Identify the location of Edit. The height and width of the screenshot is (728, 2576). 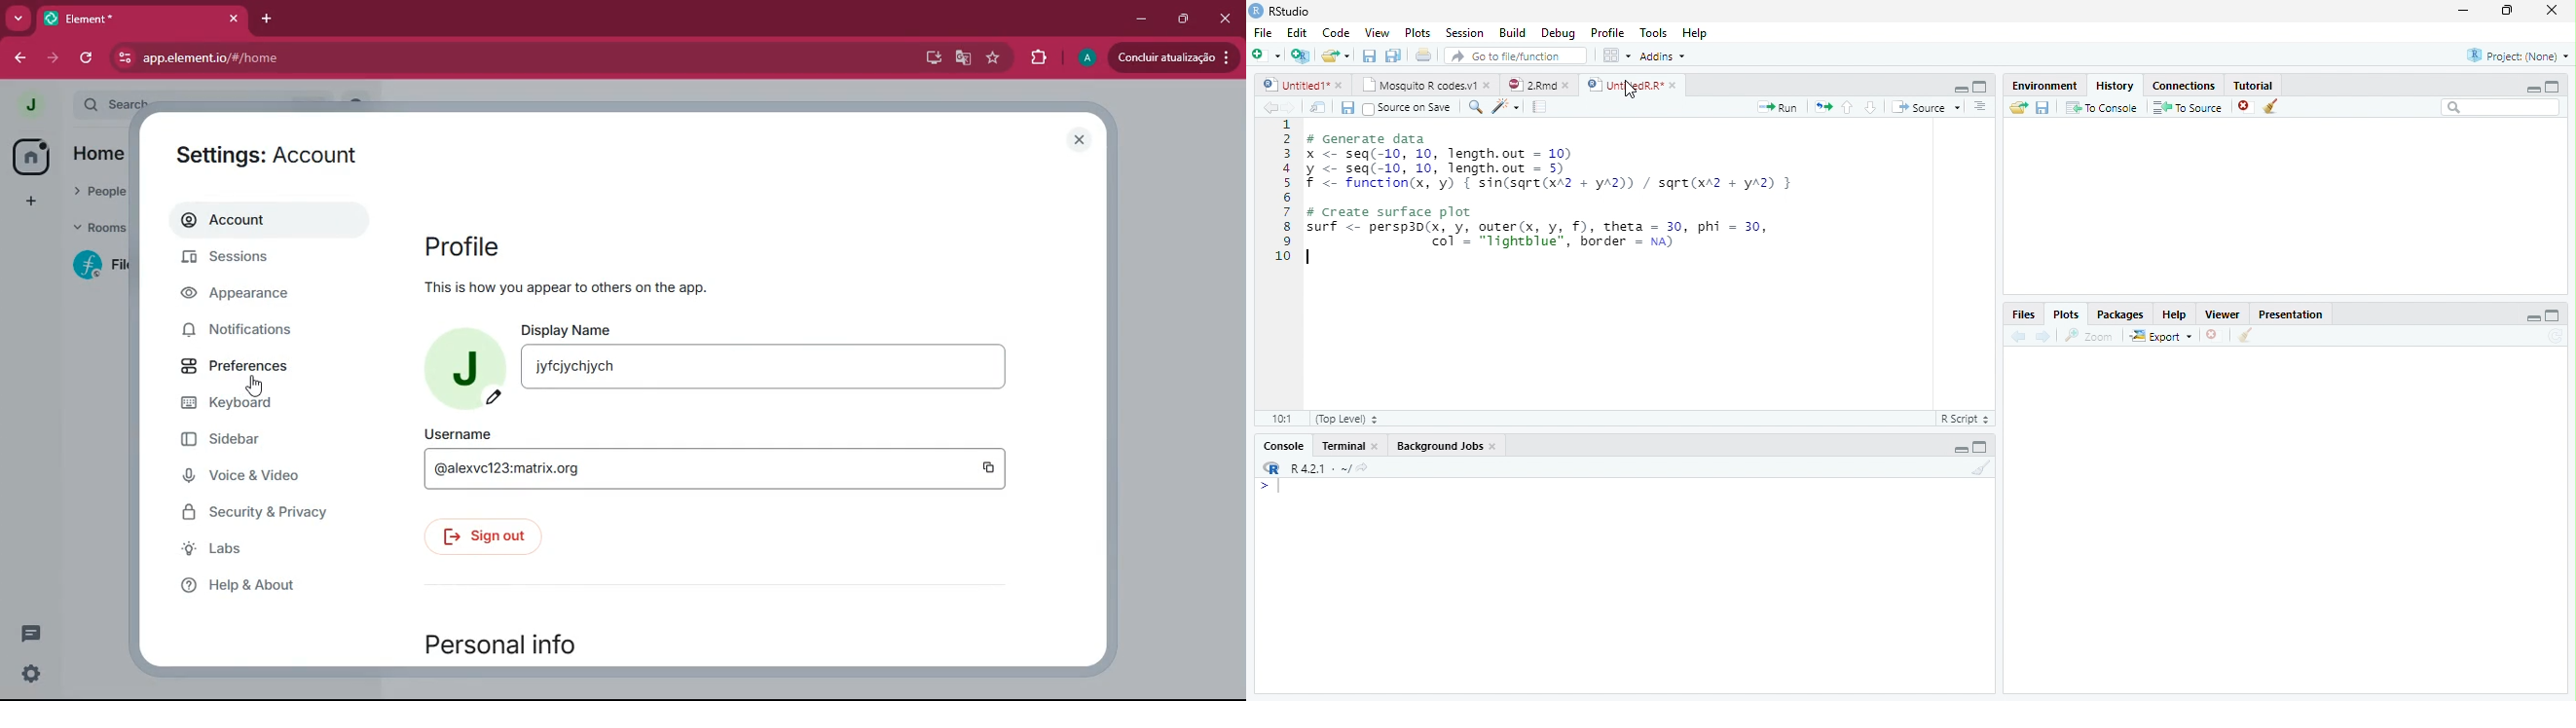
(1296, 32).